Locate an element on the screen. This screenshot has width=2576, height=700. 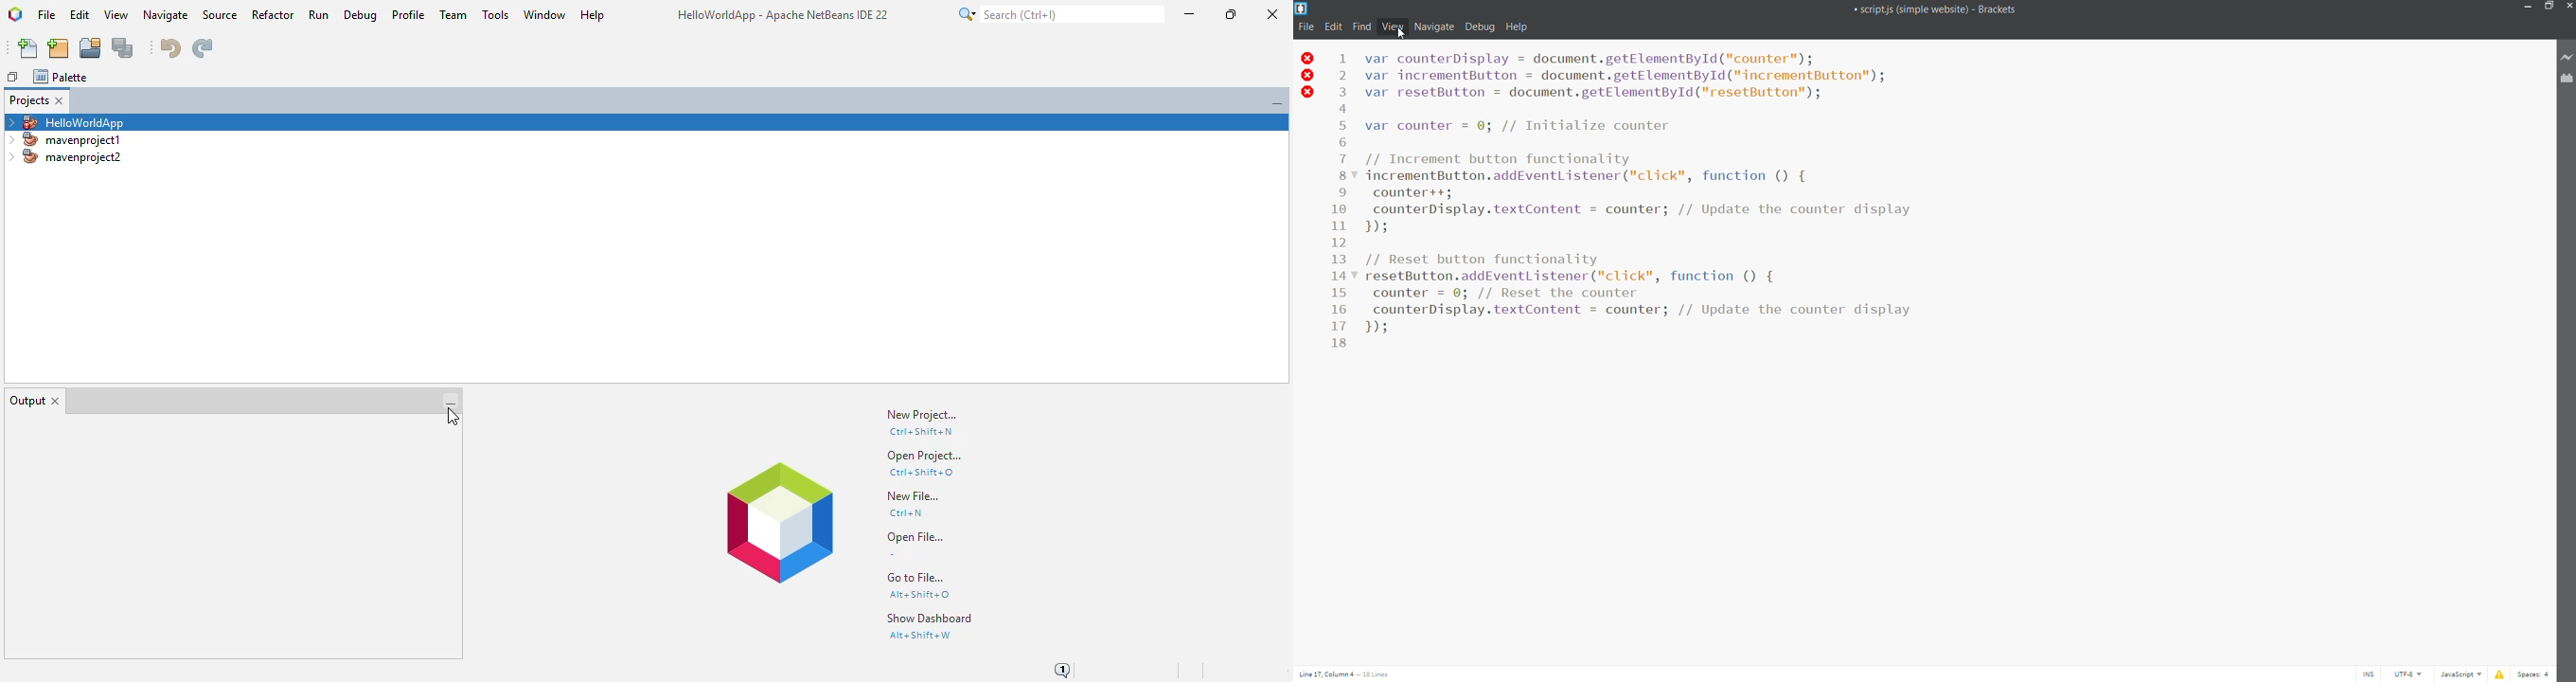
view is located at coordinates (1392, 25).